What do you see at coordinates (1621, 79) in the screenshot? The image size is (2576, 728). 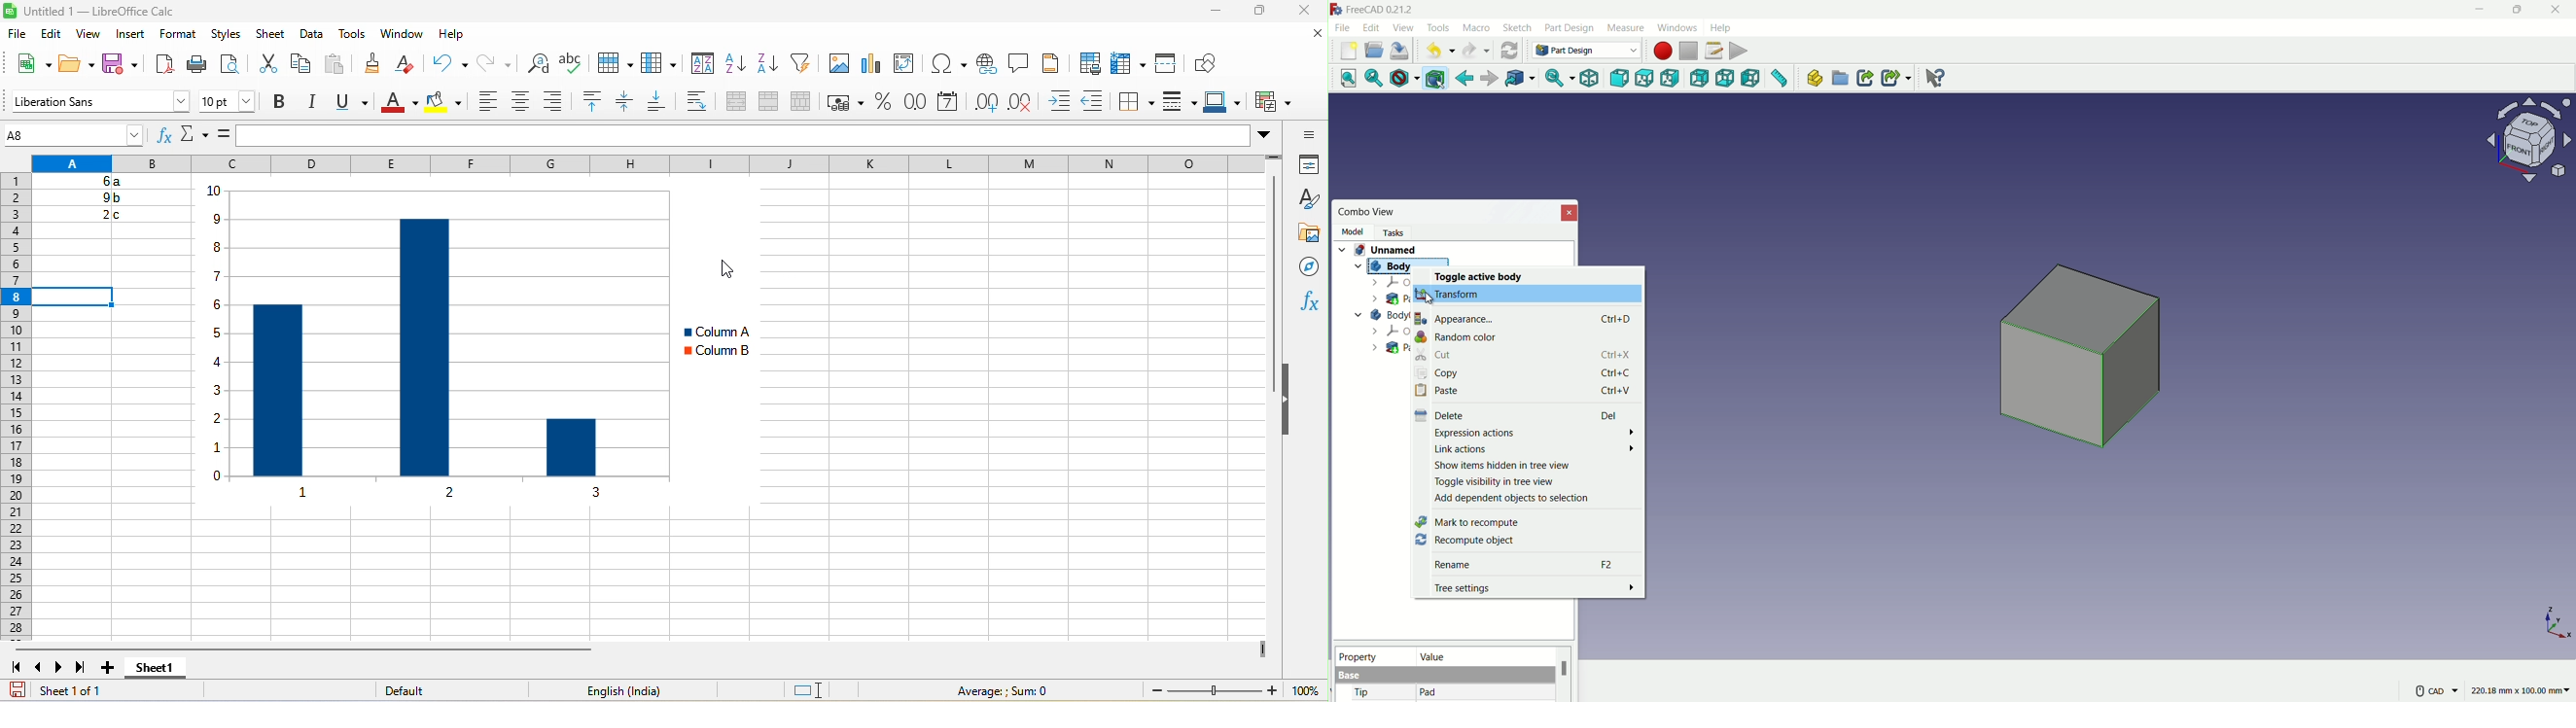 I see `front view` at bounding box center [1621, 79].